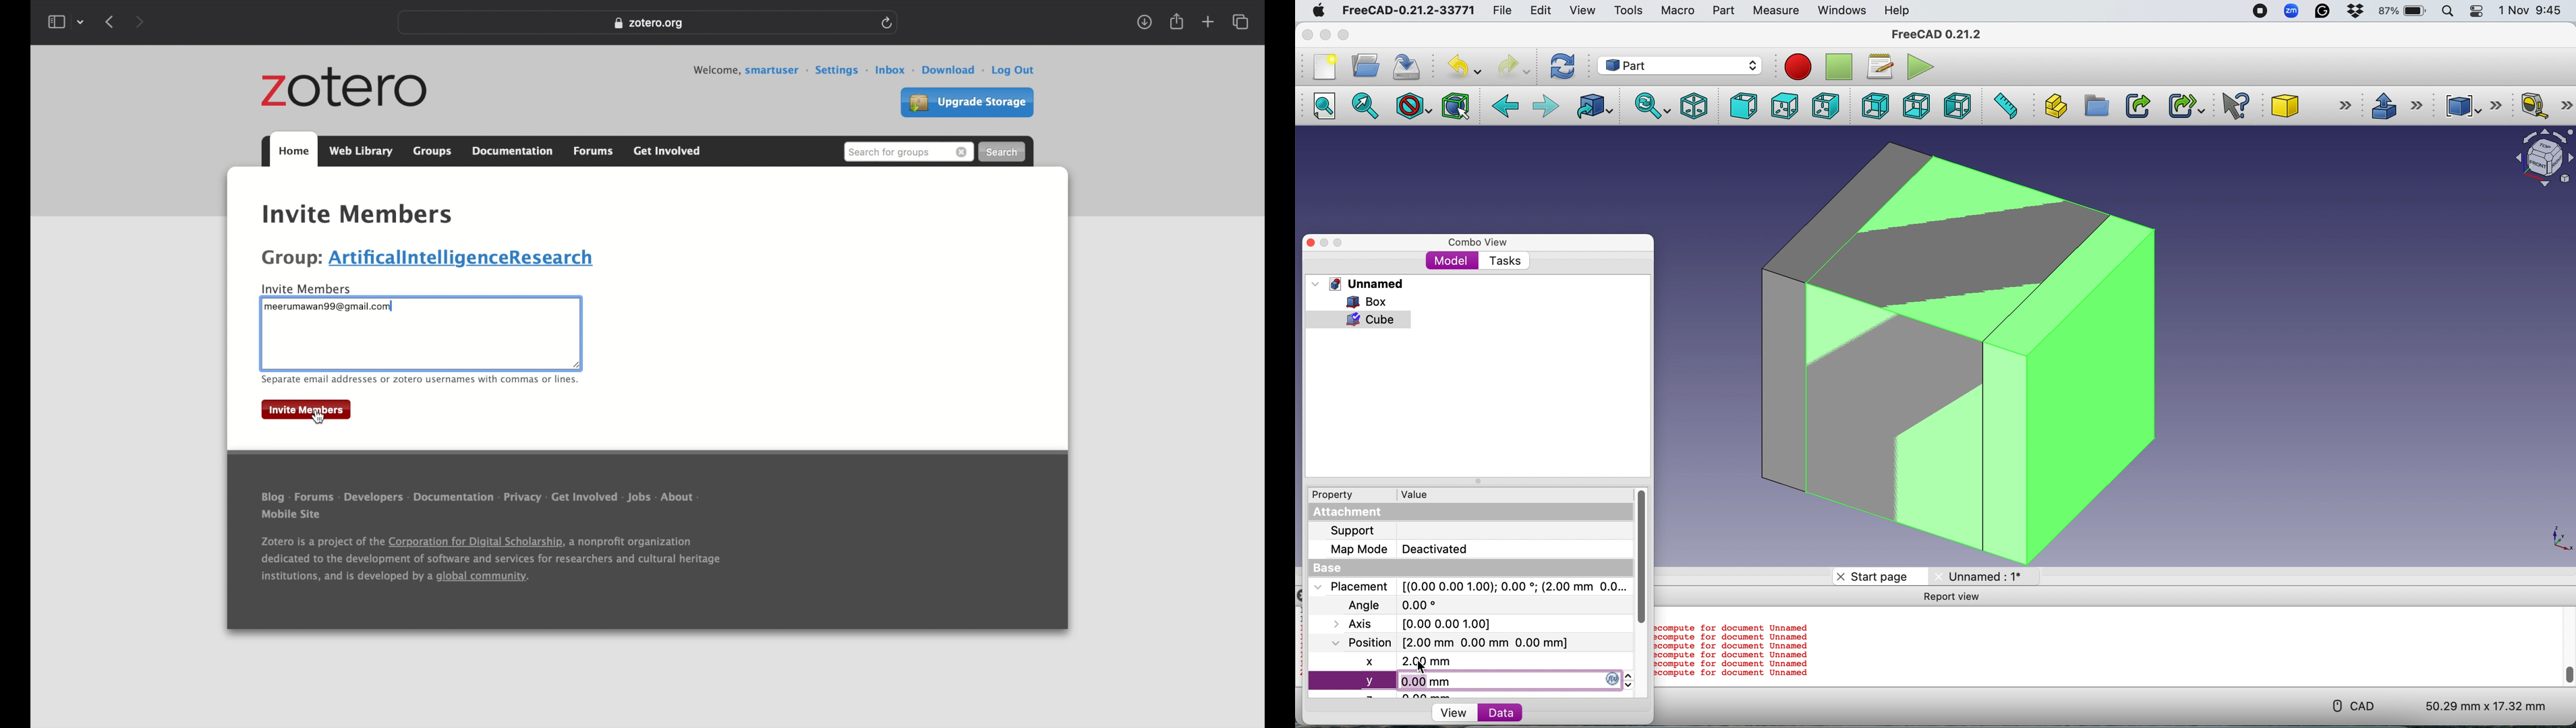 This screenshot has width=2576, height=728. What do you see at coordinates (281, 189) in the screenshot?
I see `home` at bounding box center [281, 189].